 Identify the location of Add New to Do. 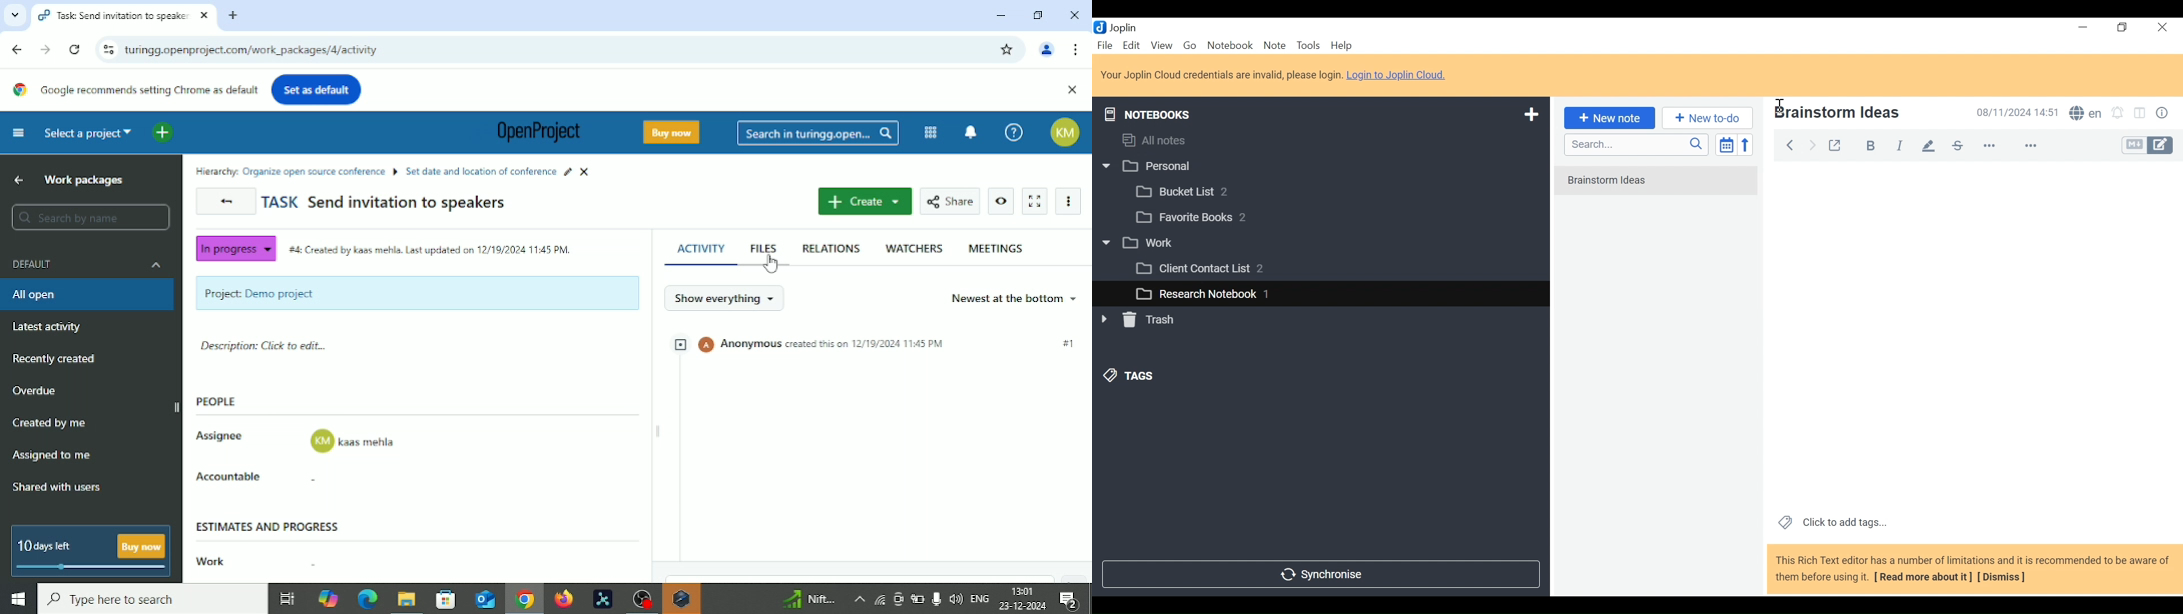
(1708, 118).